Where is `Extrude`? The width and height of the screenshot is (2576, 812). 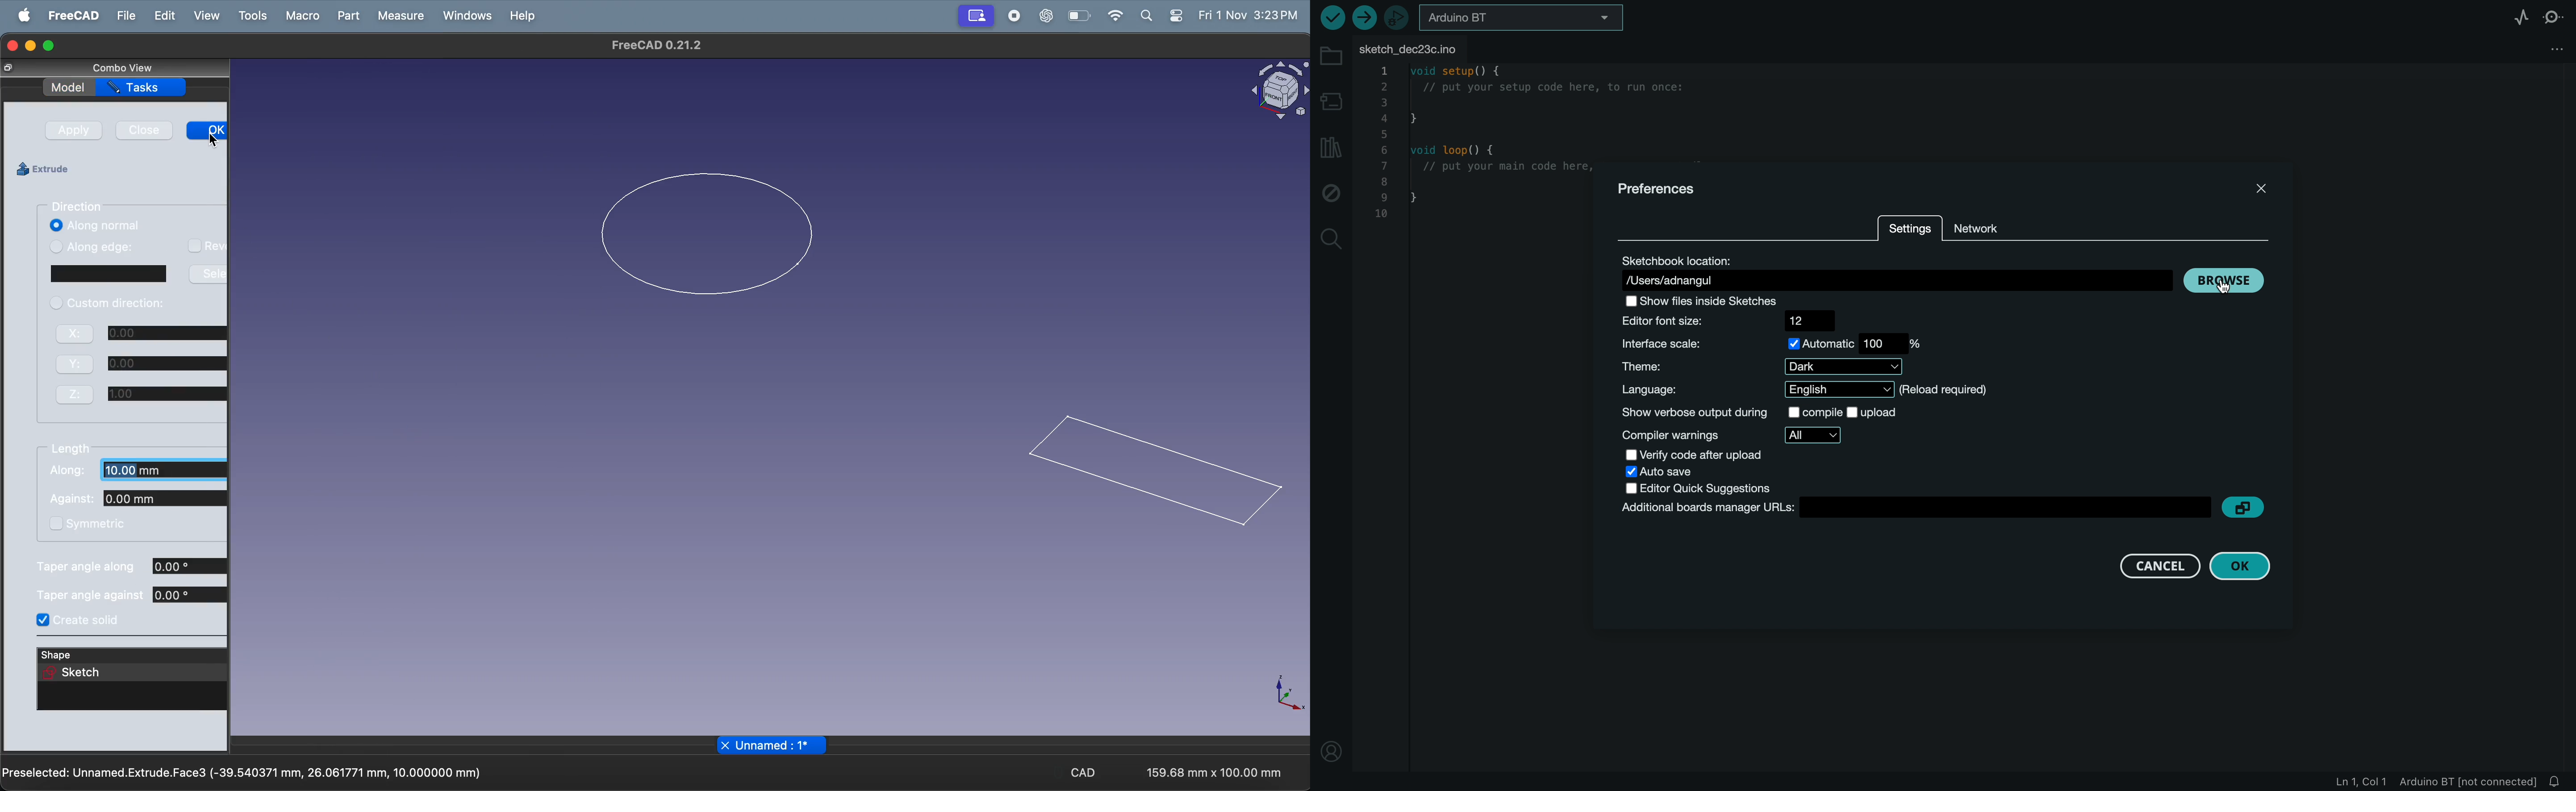
Extrude is located at coordinates (45, 170).